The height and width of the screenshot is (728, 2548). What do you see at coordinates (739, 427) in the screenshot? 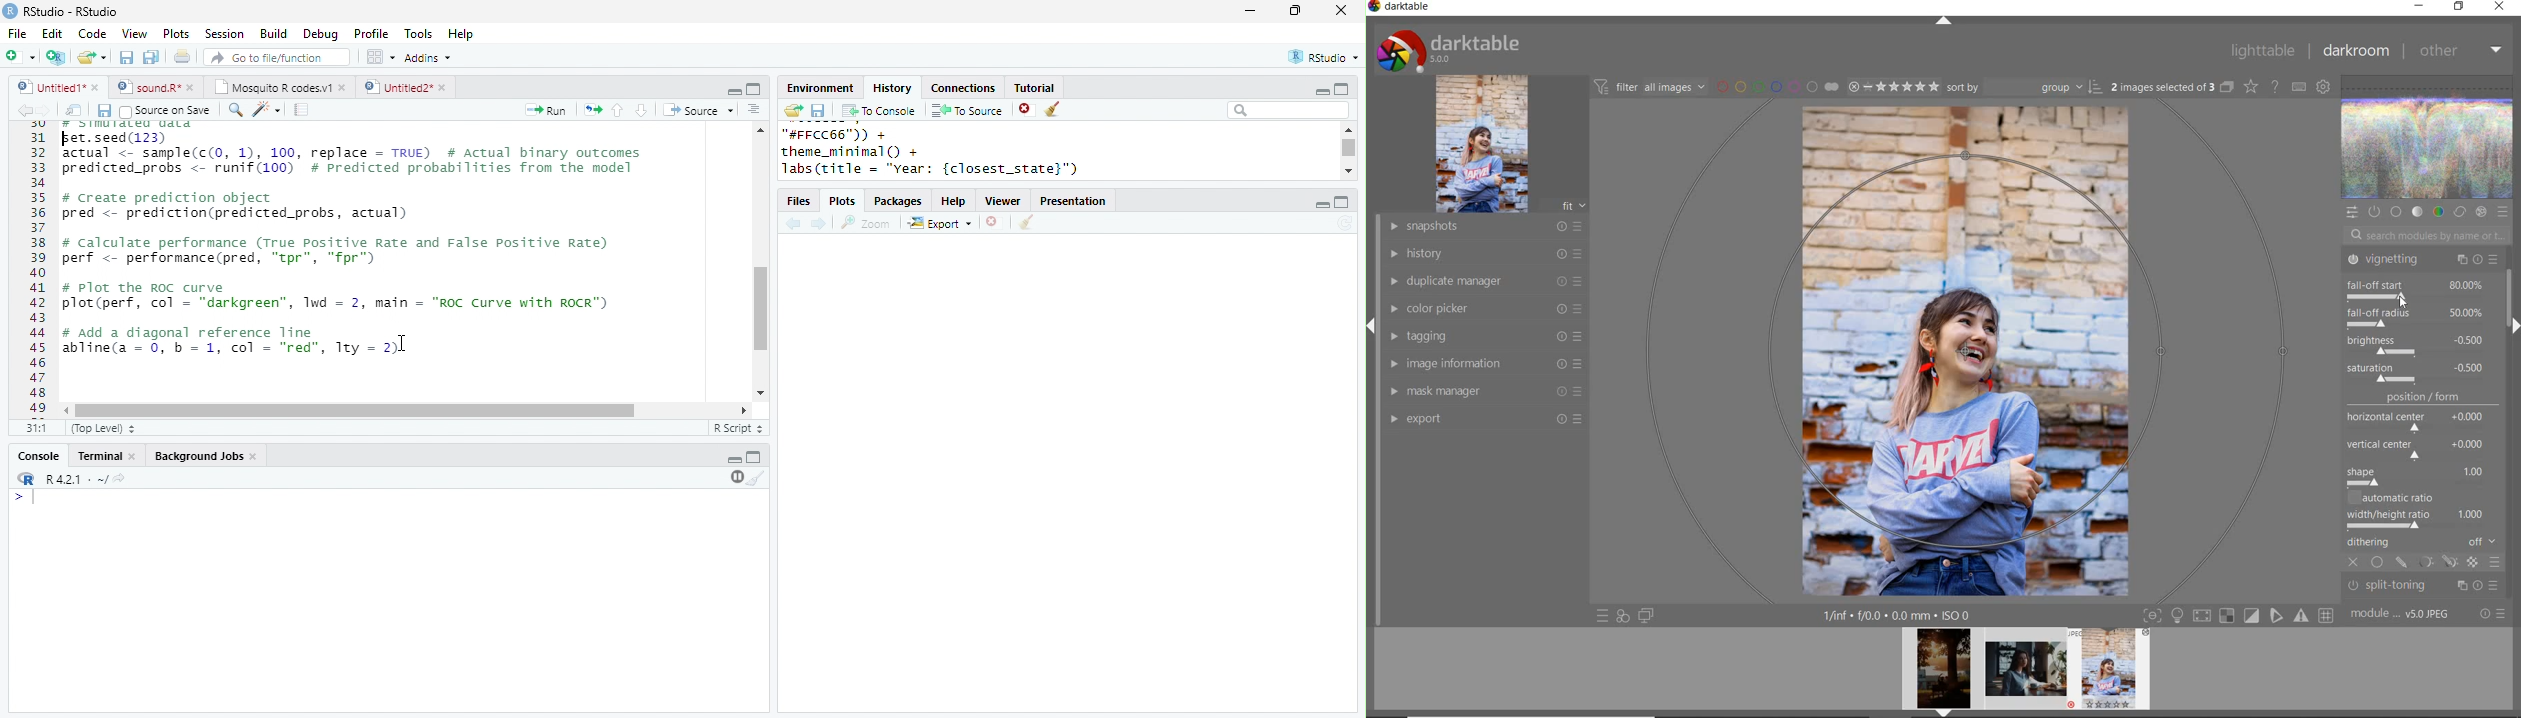
I see `R Script` at bounding box center [739, 427].